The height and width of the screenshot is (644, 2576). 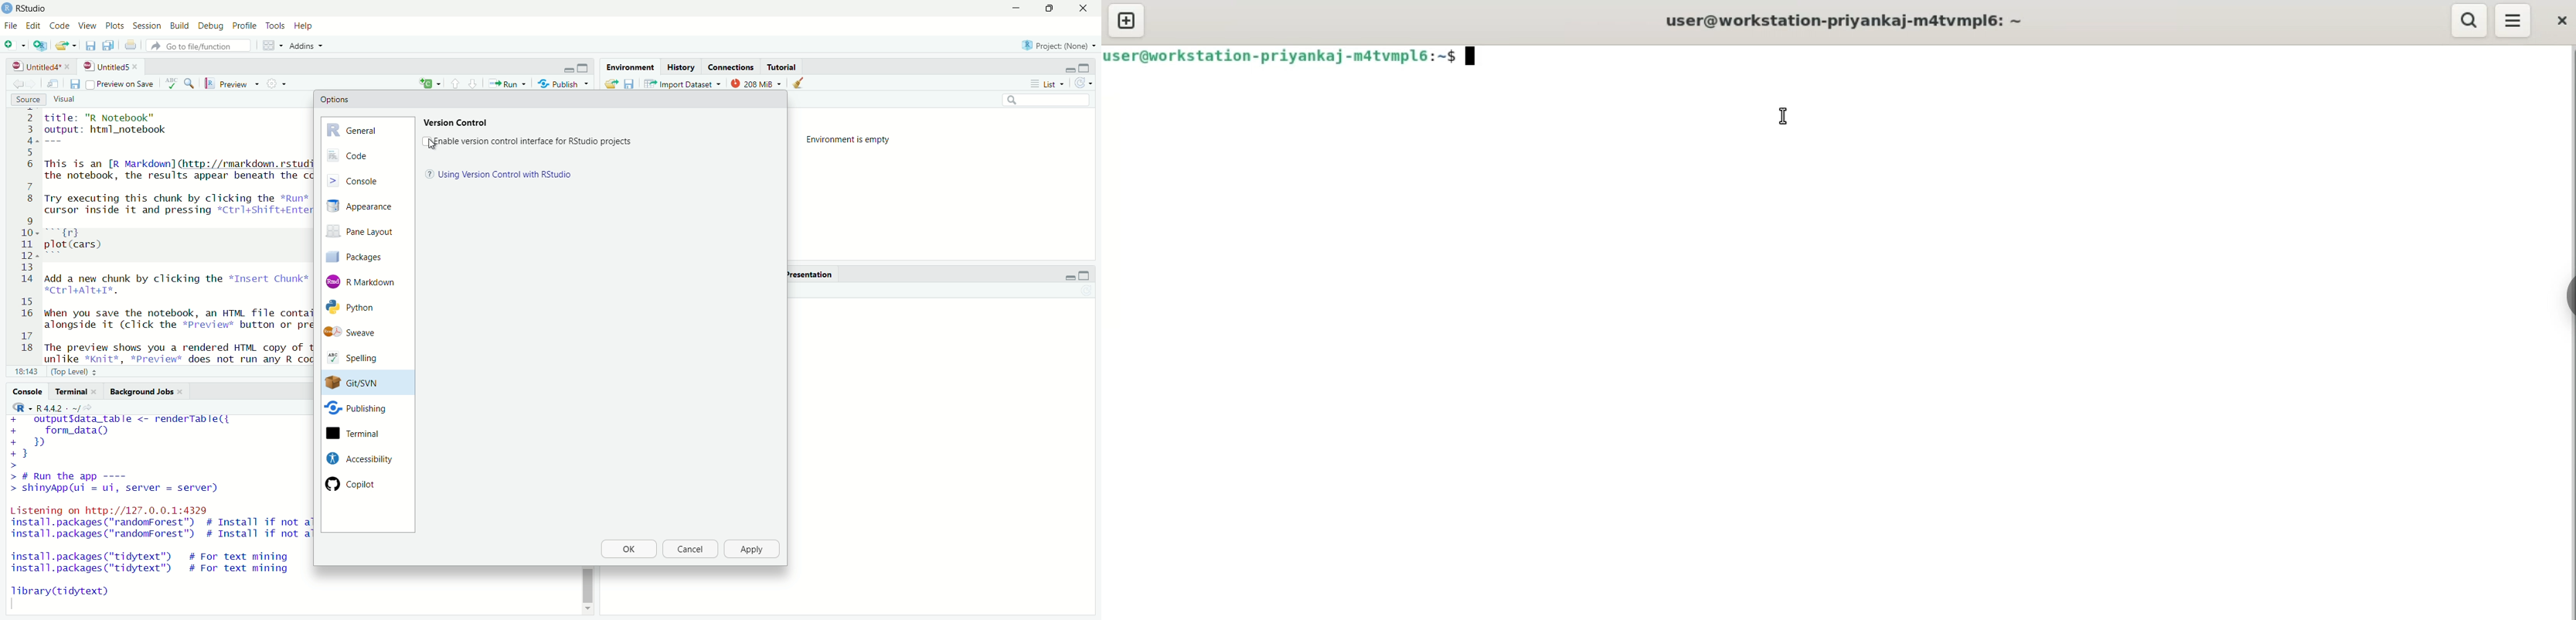 I want to click on Terminal, so click(x=76, y=392).